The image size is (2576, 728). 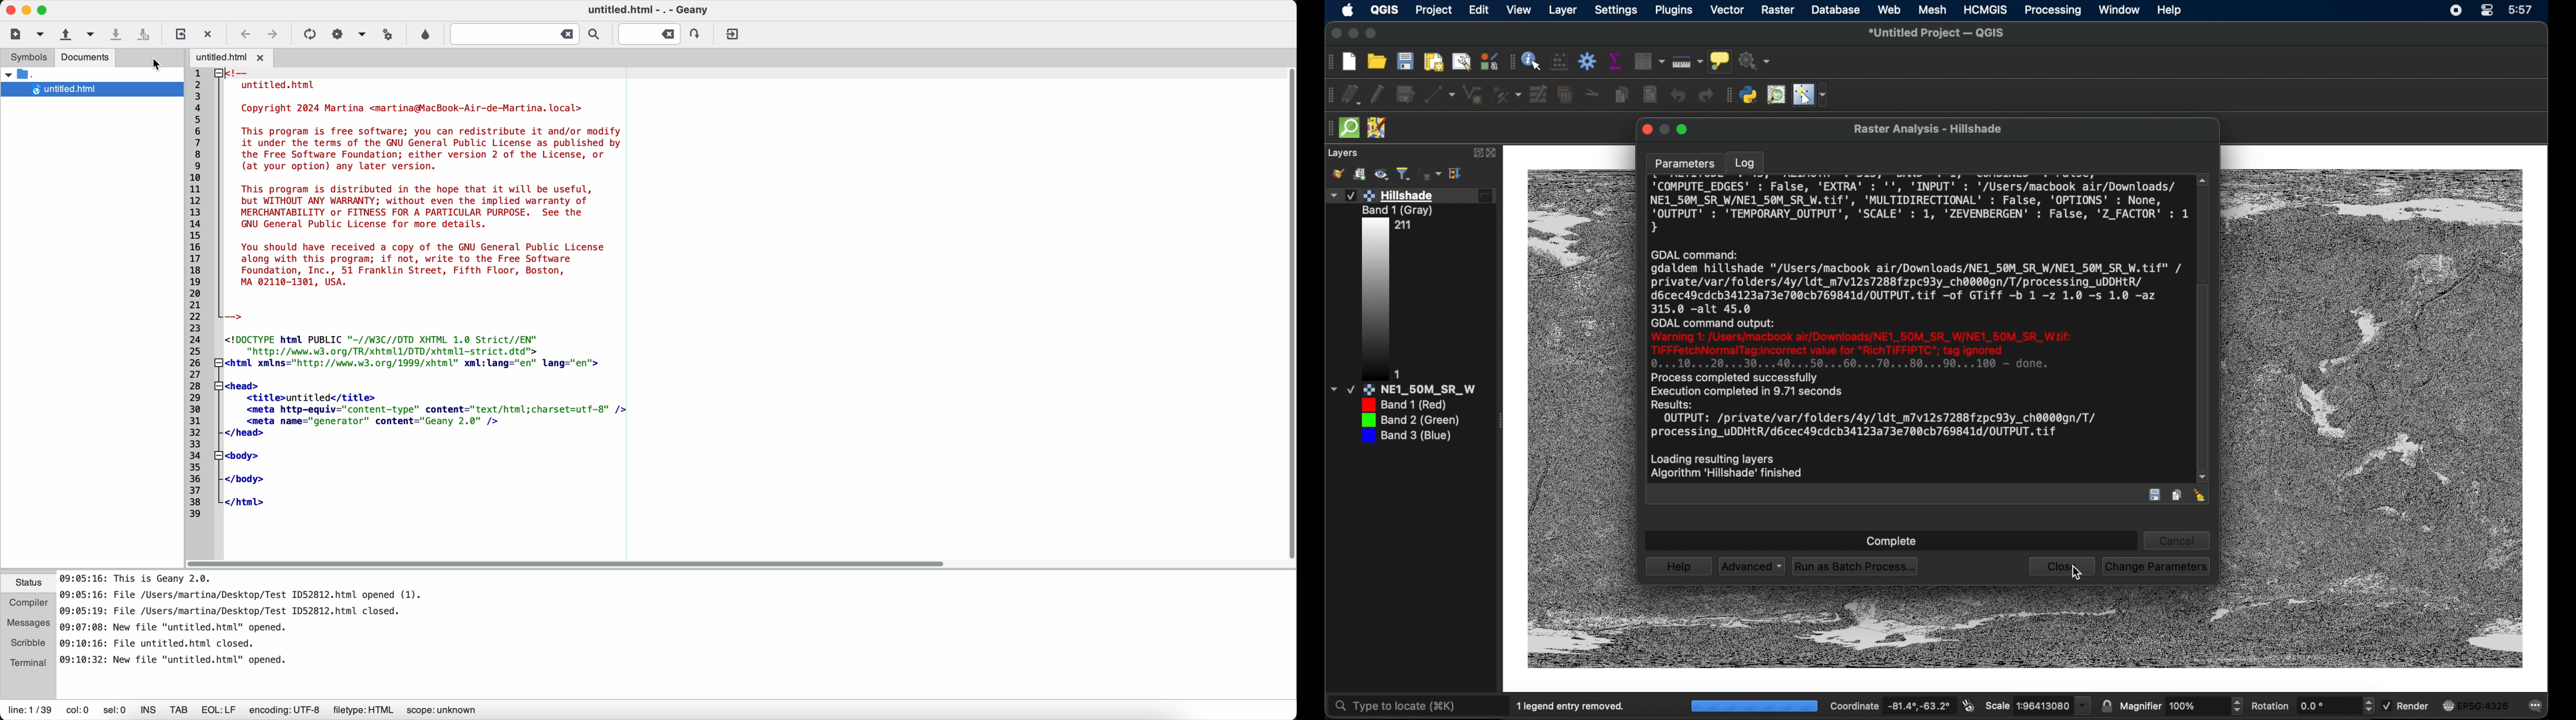 I want to click on current edits, so click(x=1352, y=94).